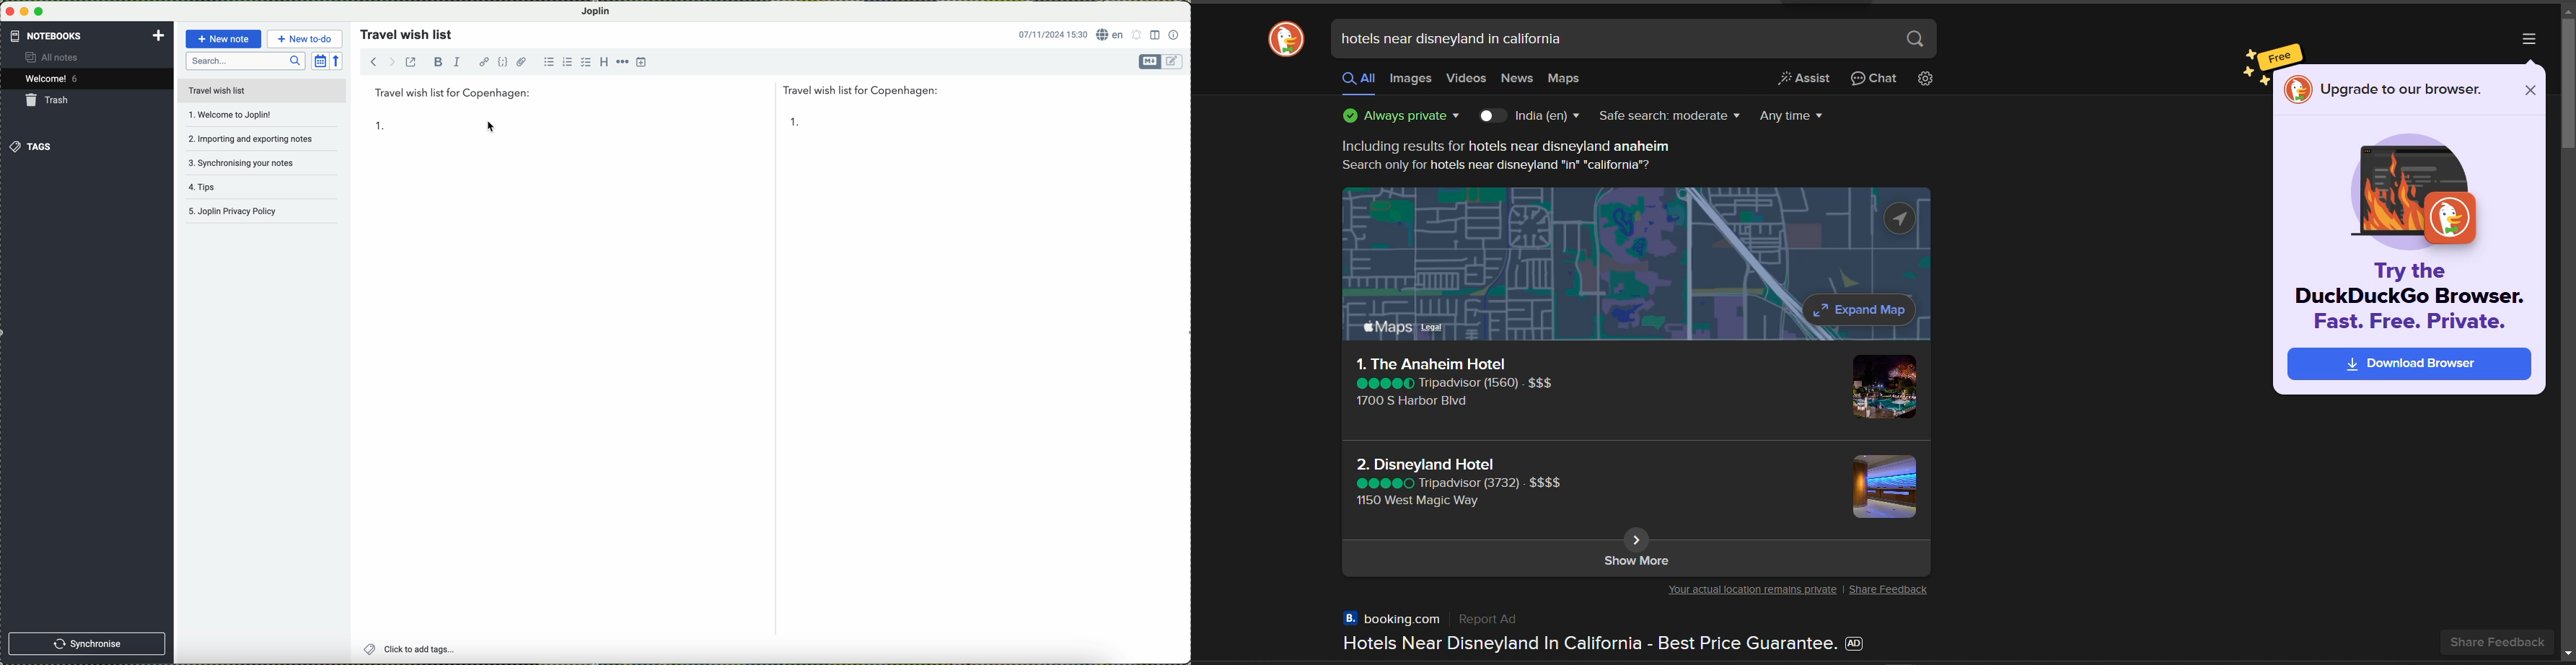  I want to click on search inclusions and suggestions in the results, so click(1502, 157).